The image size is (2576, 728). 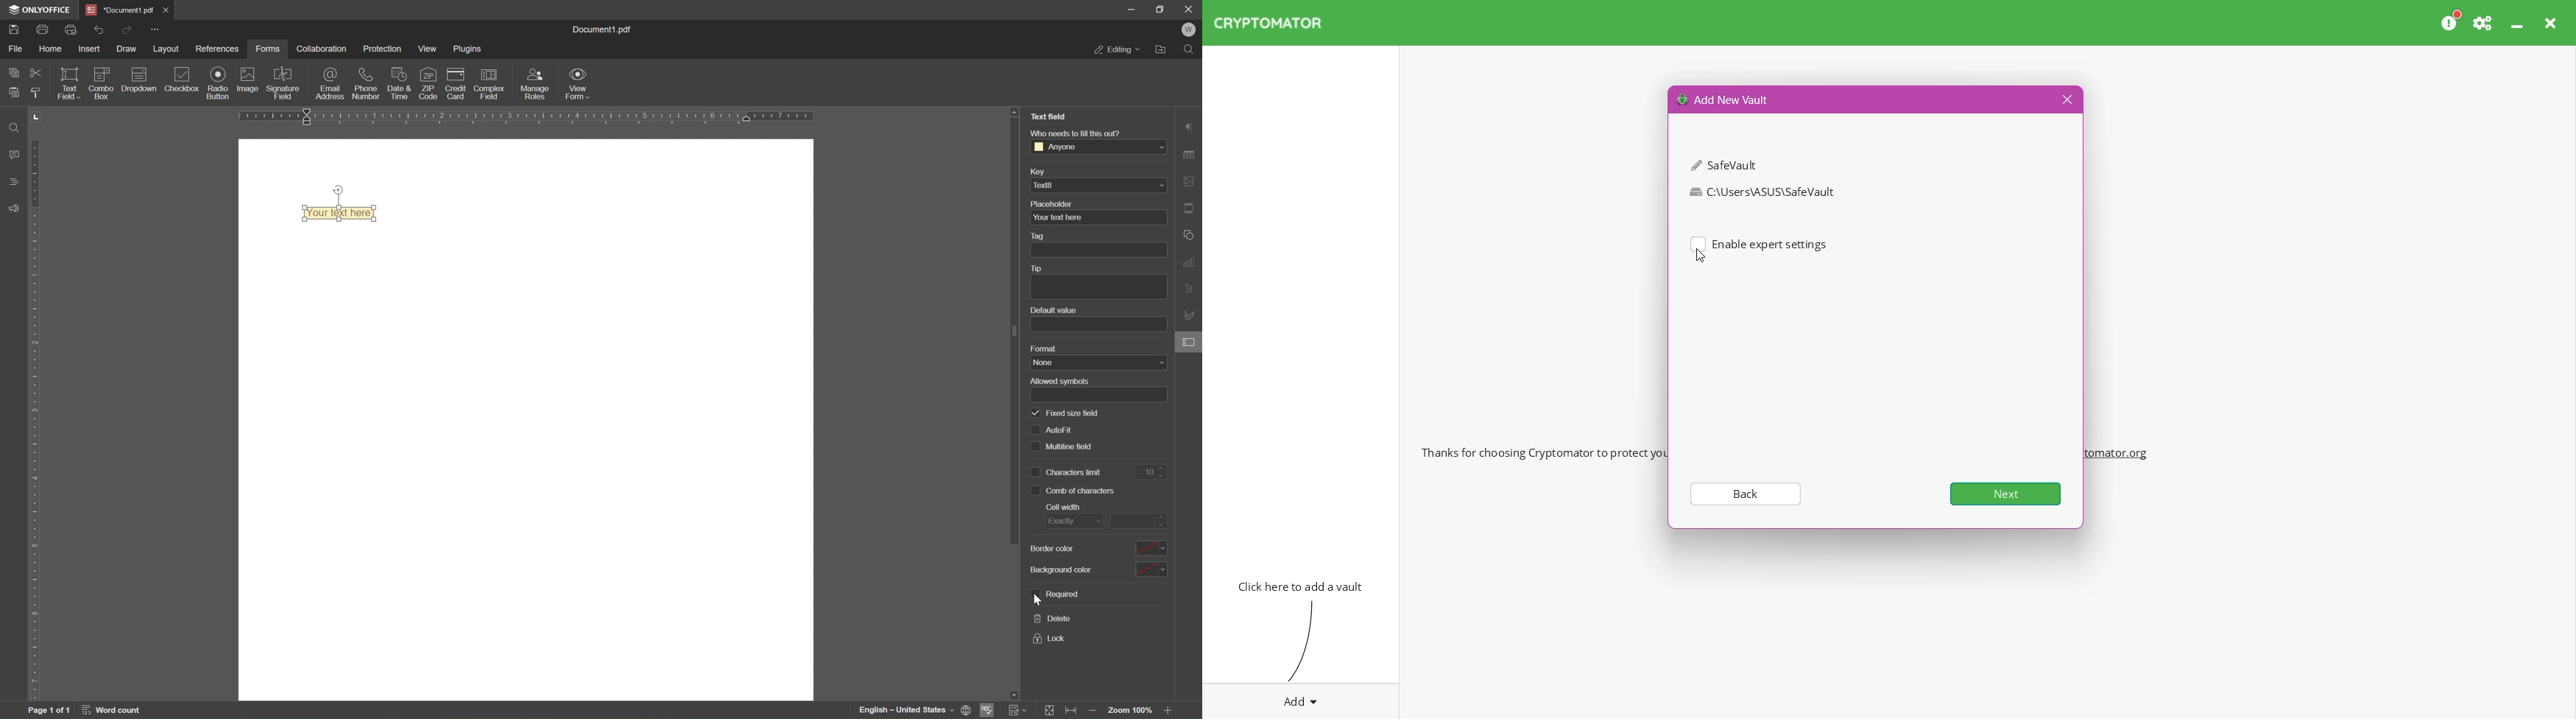 I want to click on protection, so click(x=383, y=48).